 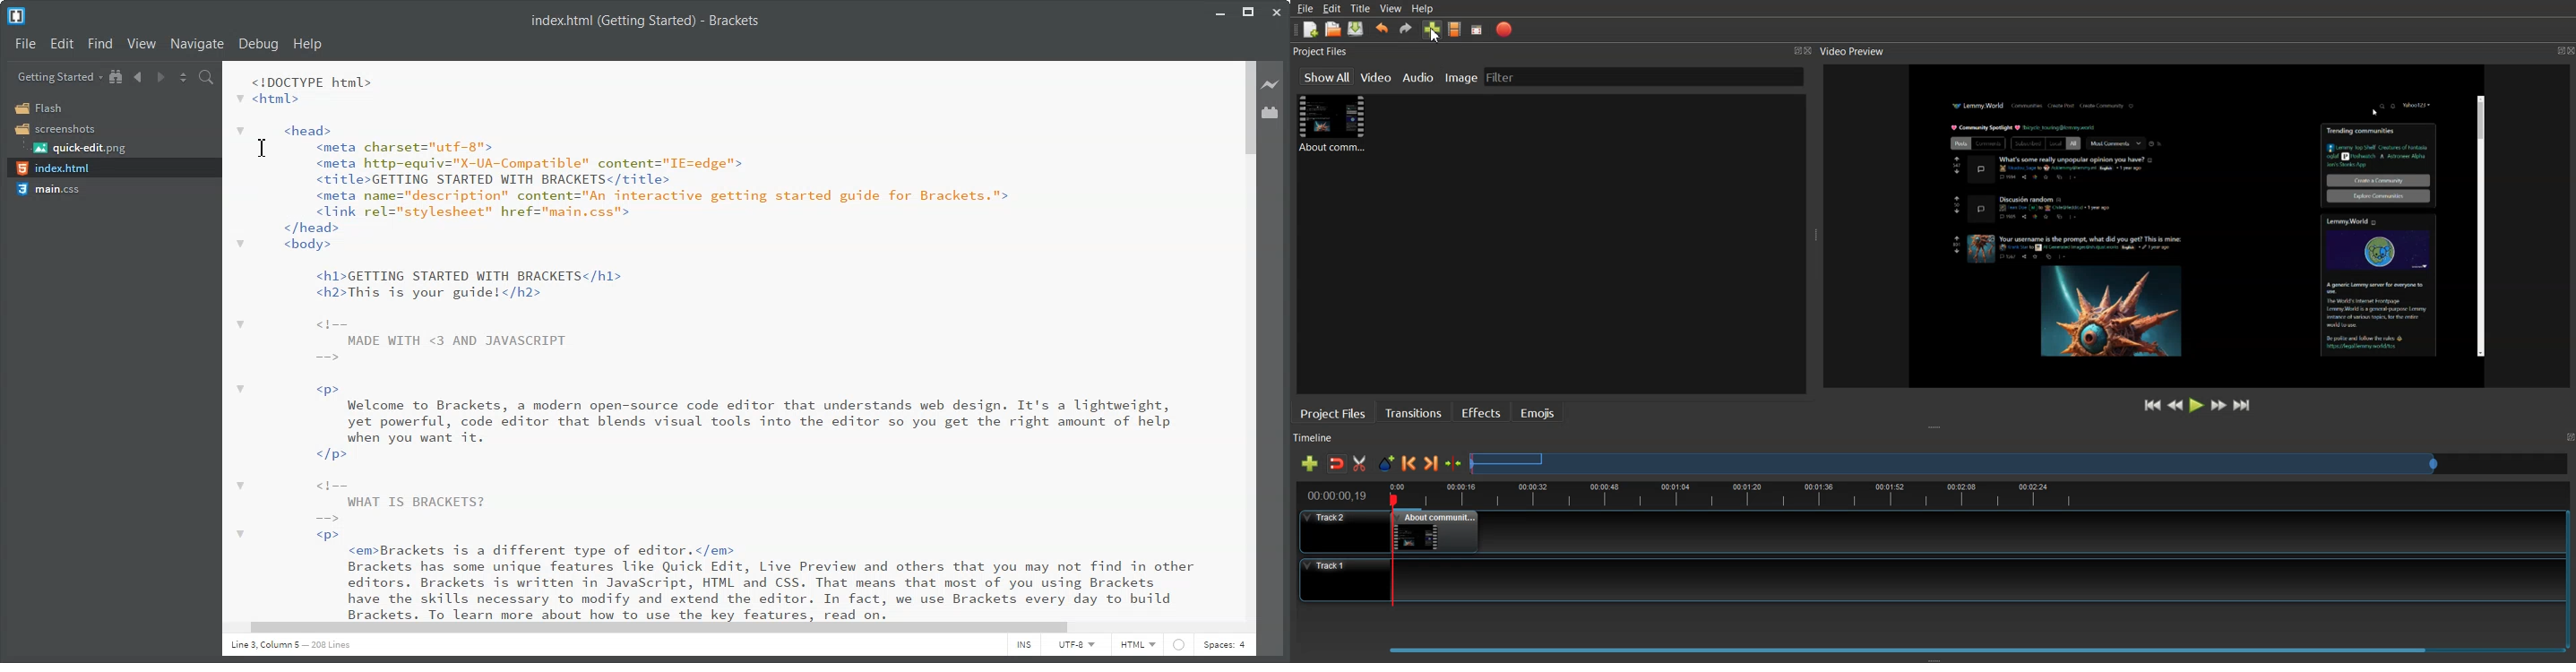 What do you see at coordinates (1334, 123) in the screenshot?
I see `Video File` at bounding box center [1334, 123].